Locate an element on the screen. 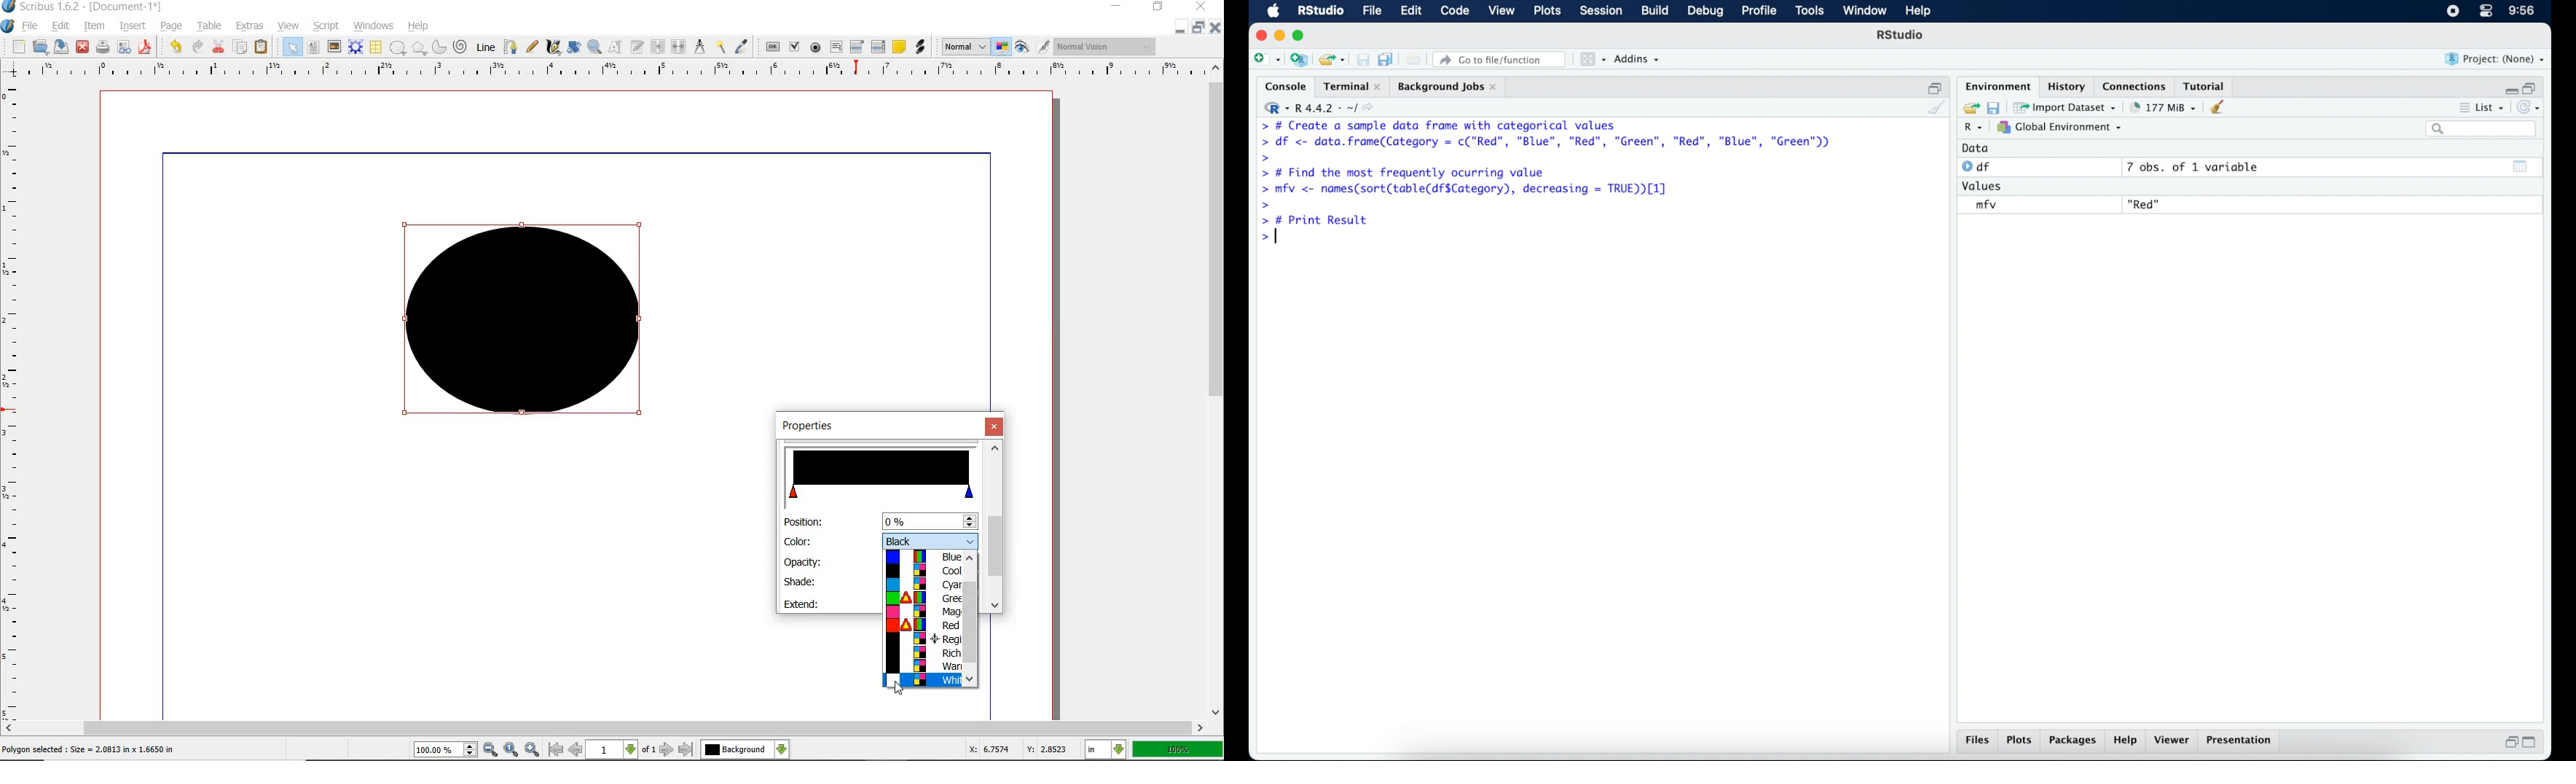  R Studio is located at coordinates (1901, 35).